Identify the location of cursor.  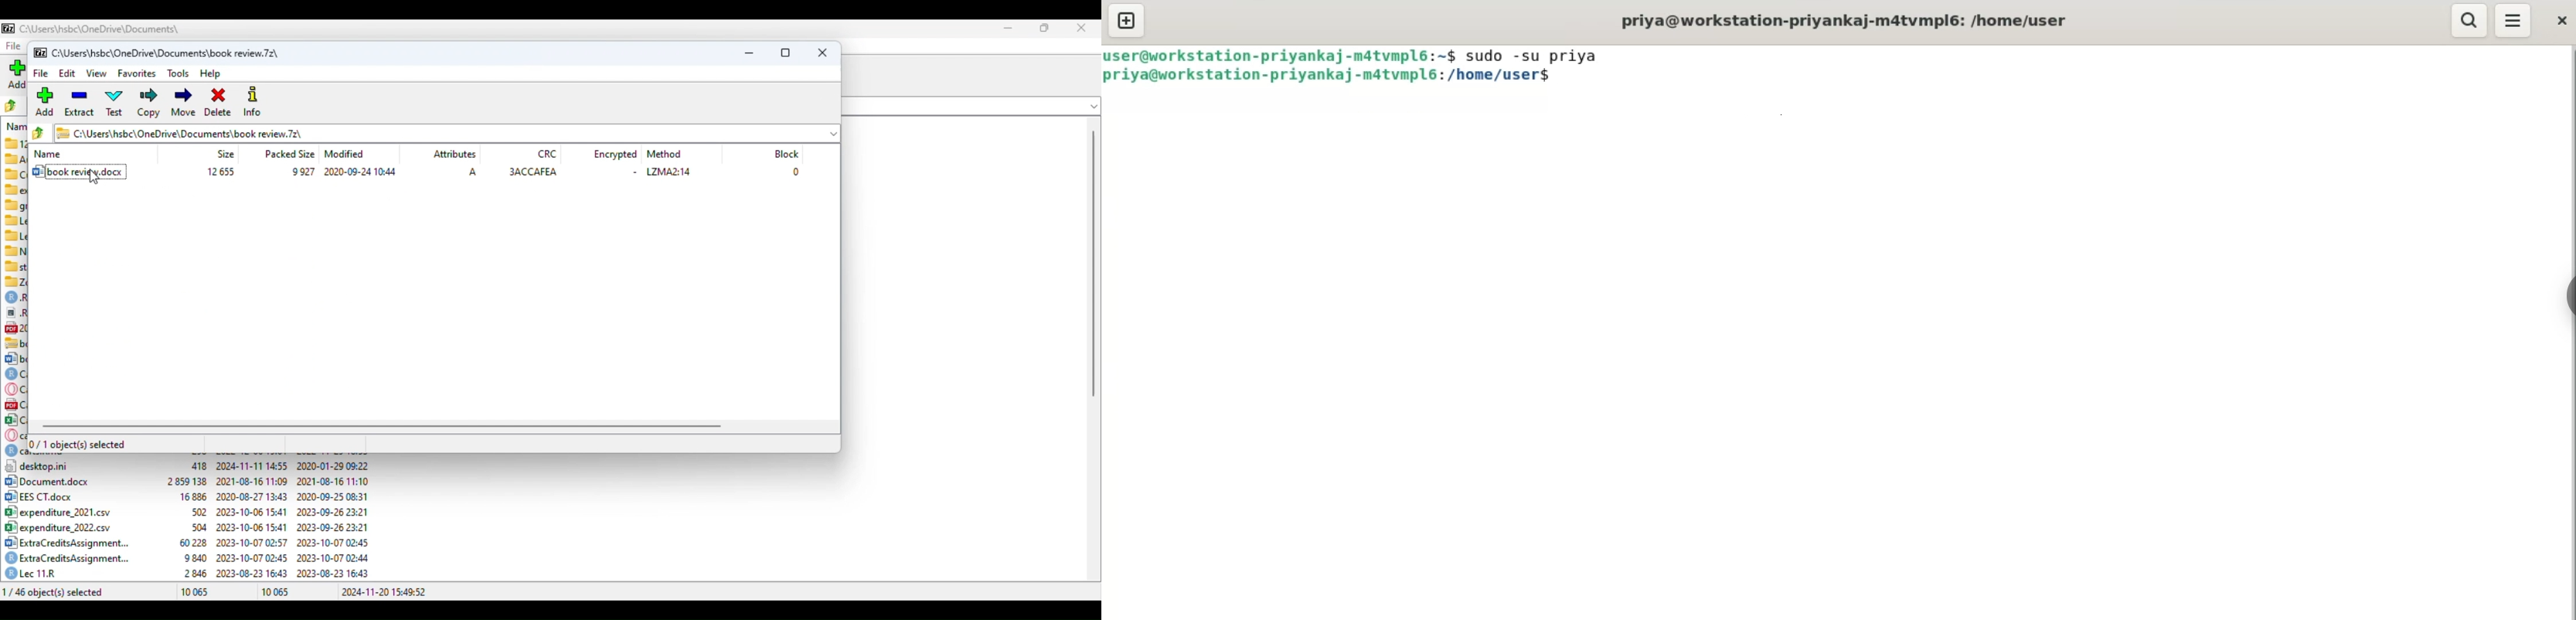
(95, 179).